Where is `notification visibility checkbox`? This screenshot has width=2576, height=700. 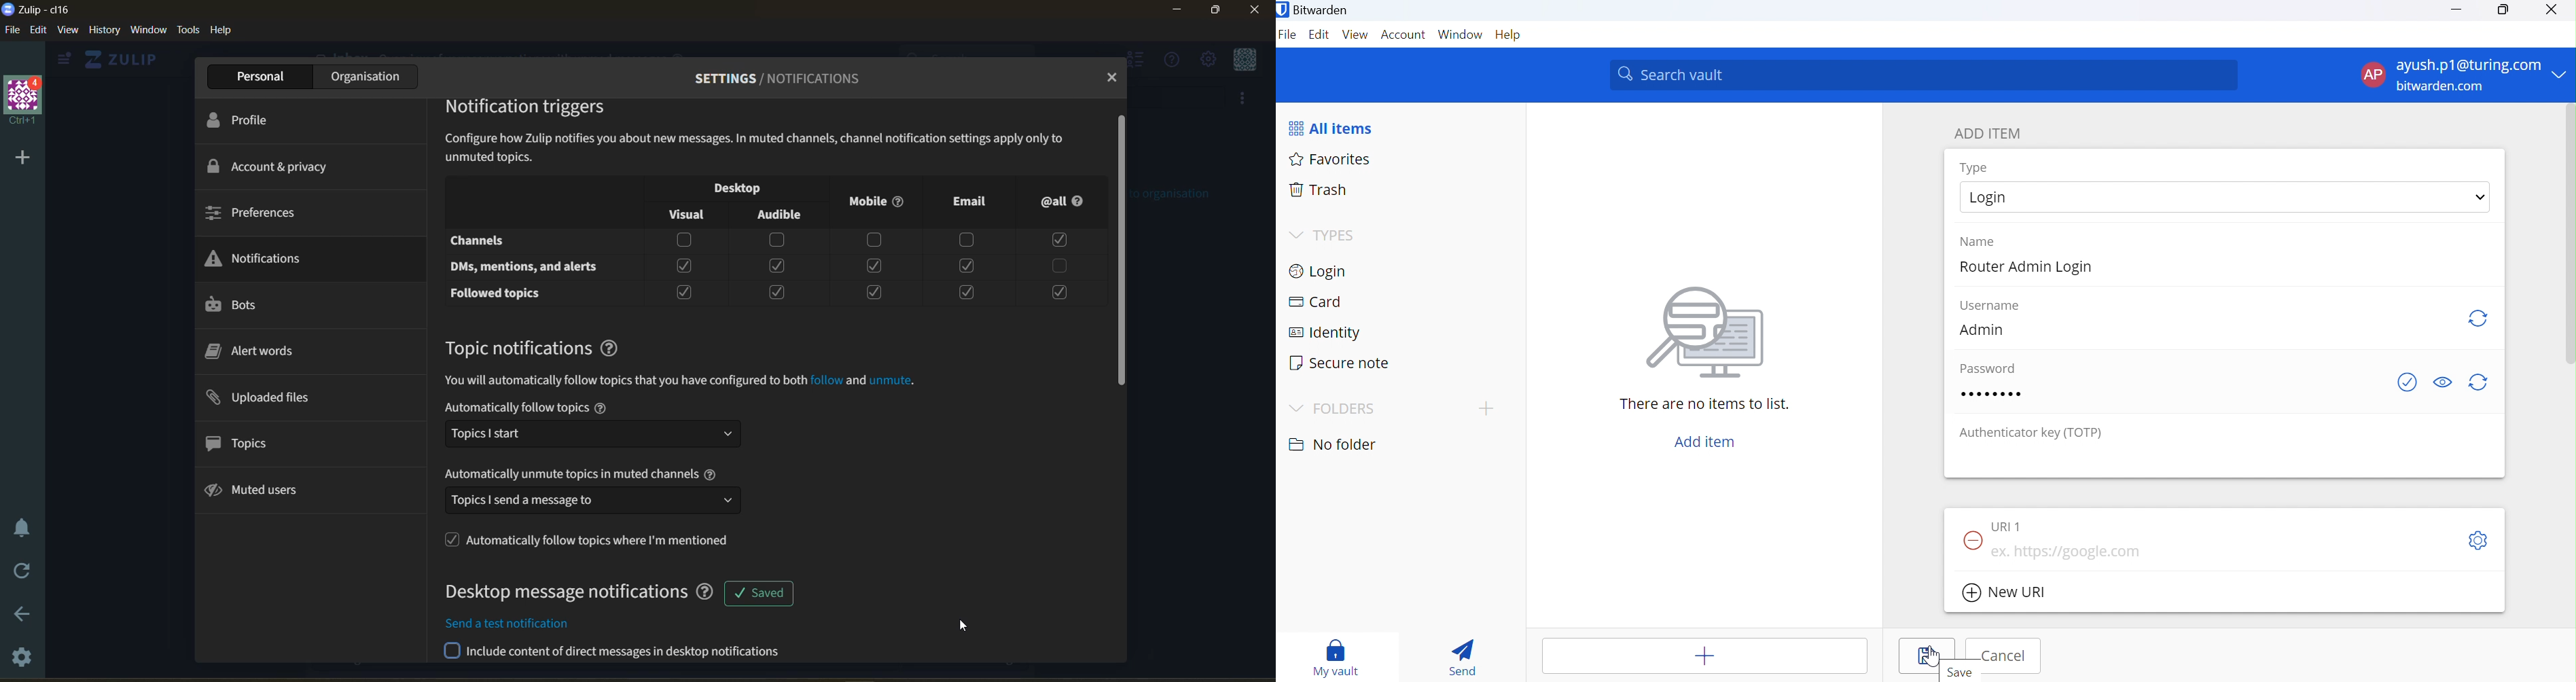 notification visibility checkbox is located at coordinates (739, 187).